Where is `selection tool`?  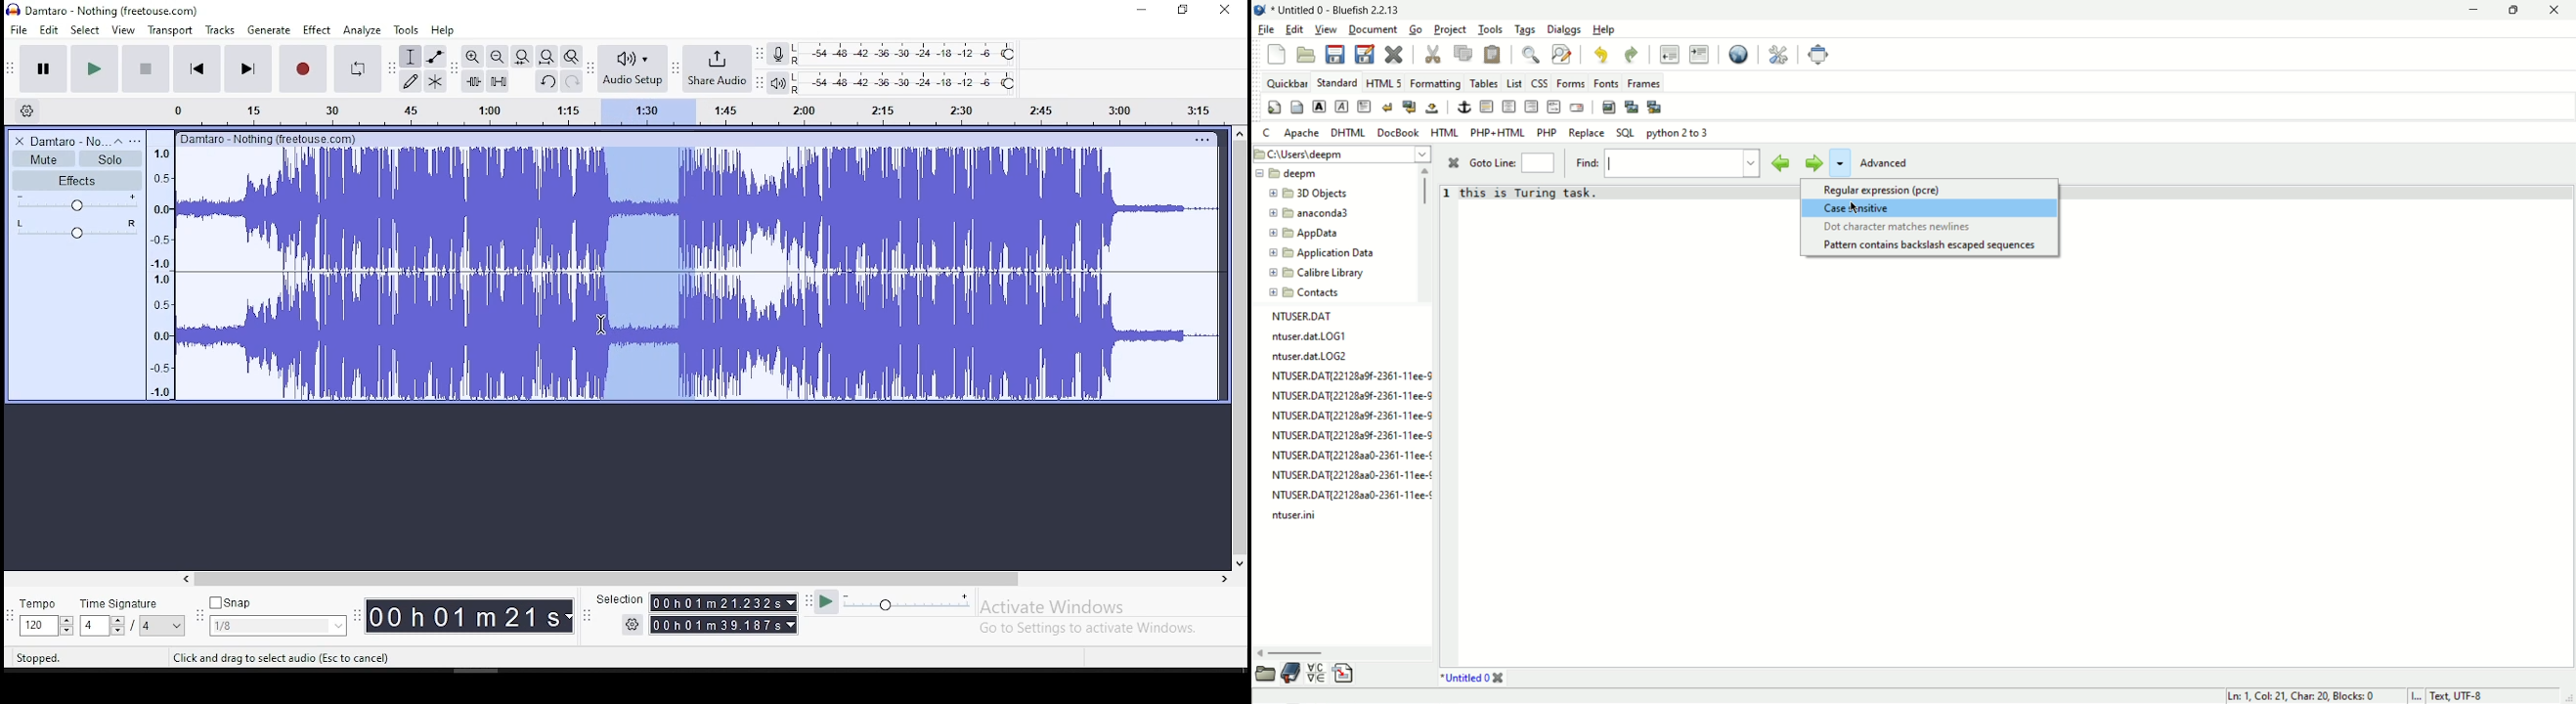
selection tool is located at coordinates (412, 57).